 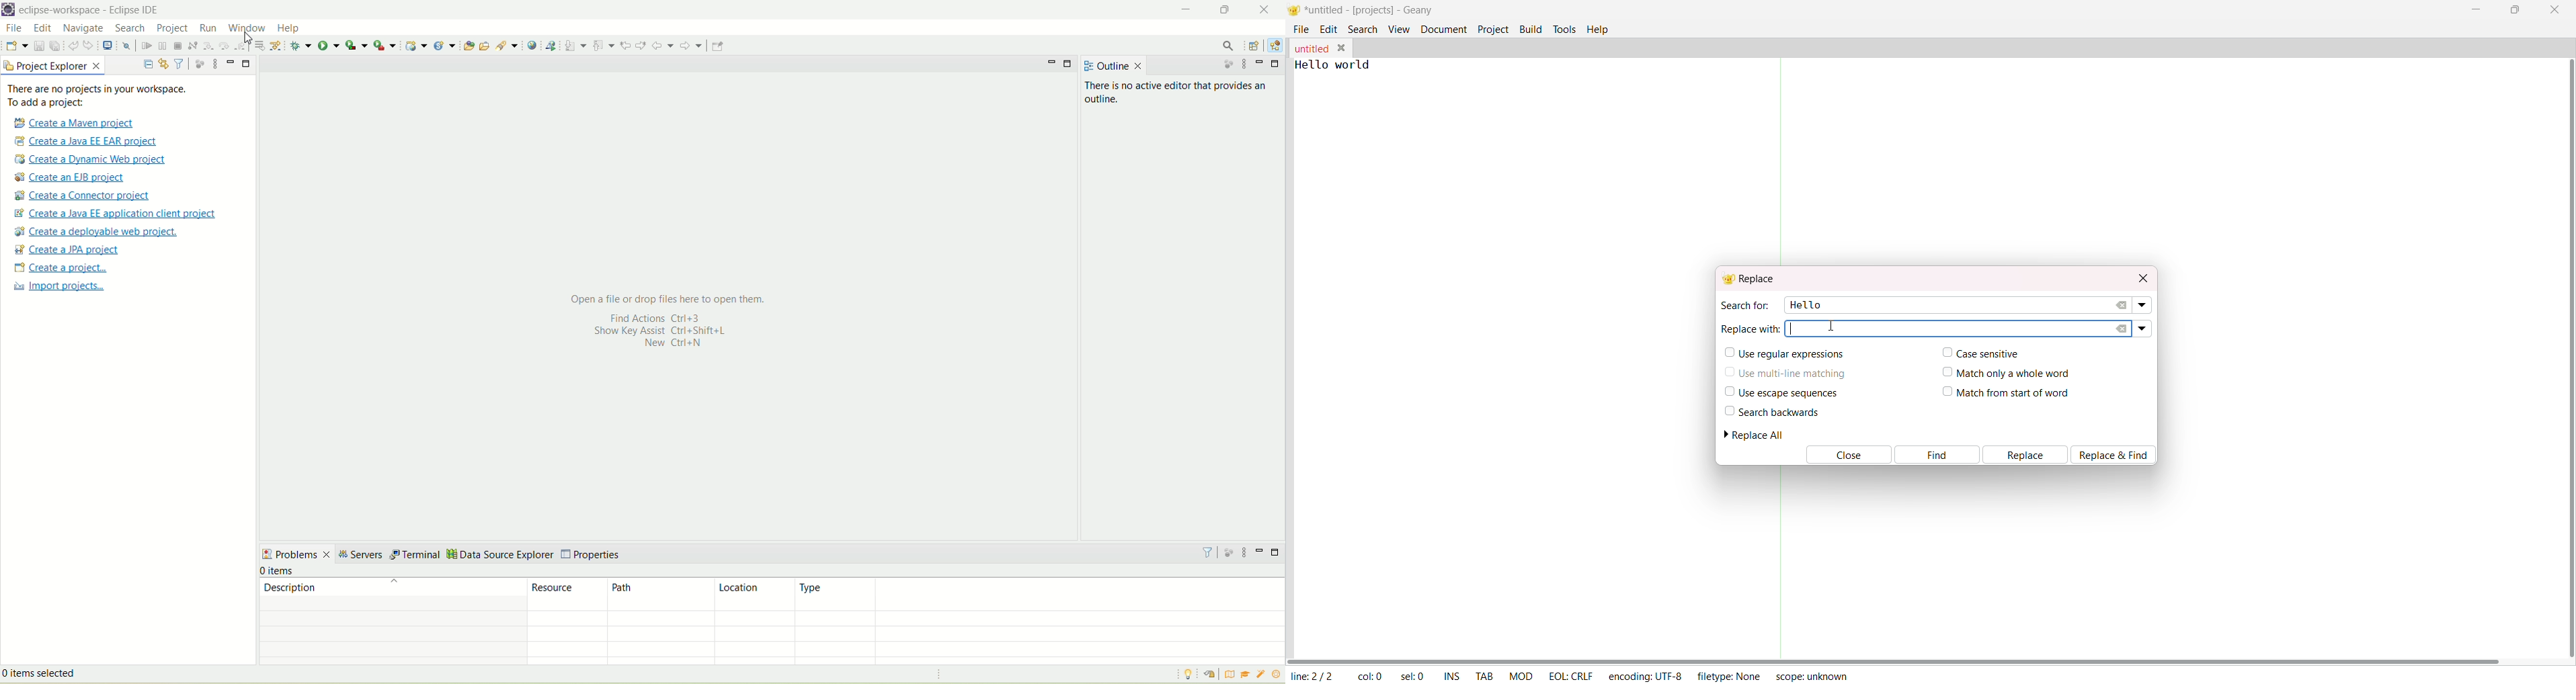 I want to click on project explorer, so click(x=53, y=66).